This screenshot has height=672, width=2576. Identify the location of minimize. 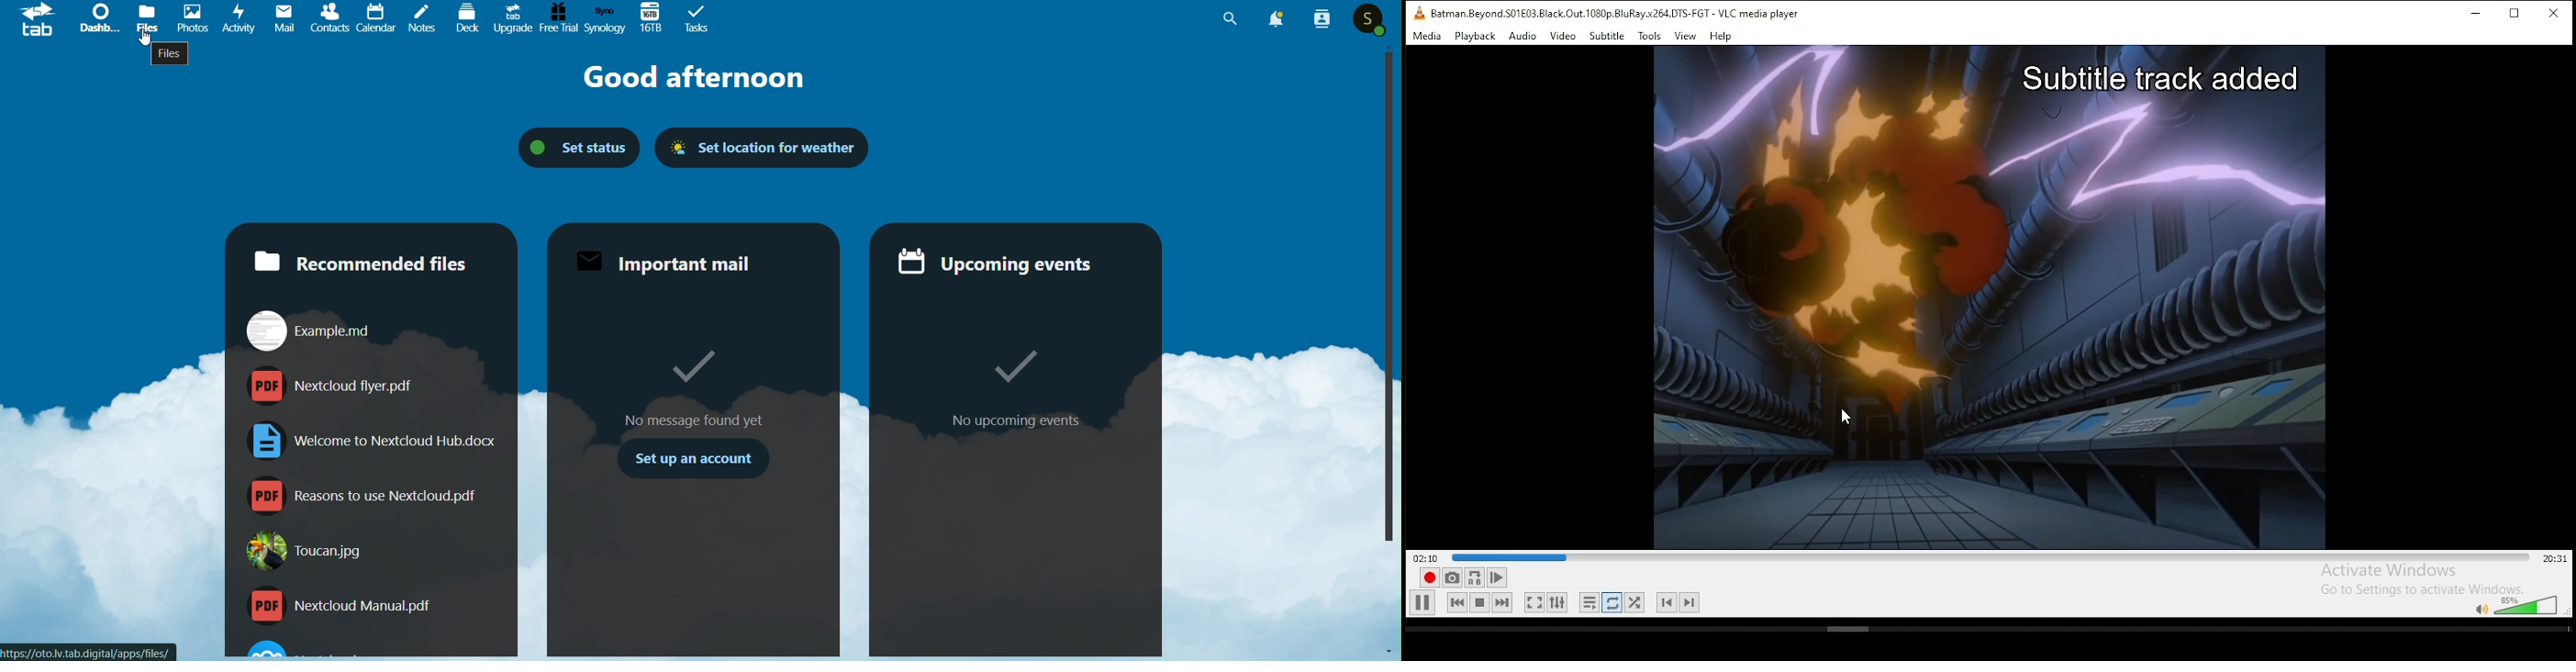
(2473, 15).